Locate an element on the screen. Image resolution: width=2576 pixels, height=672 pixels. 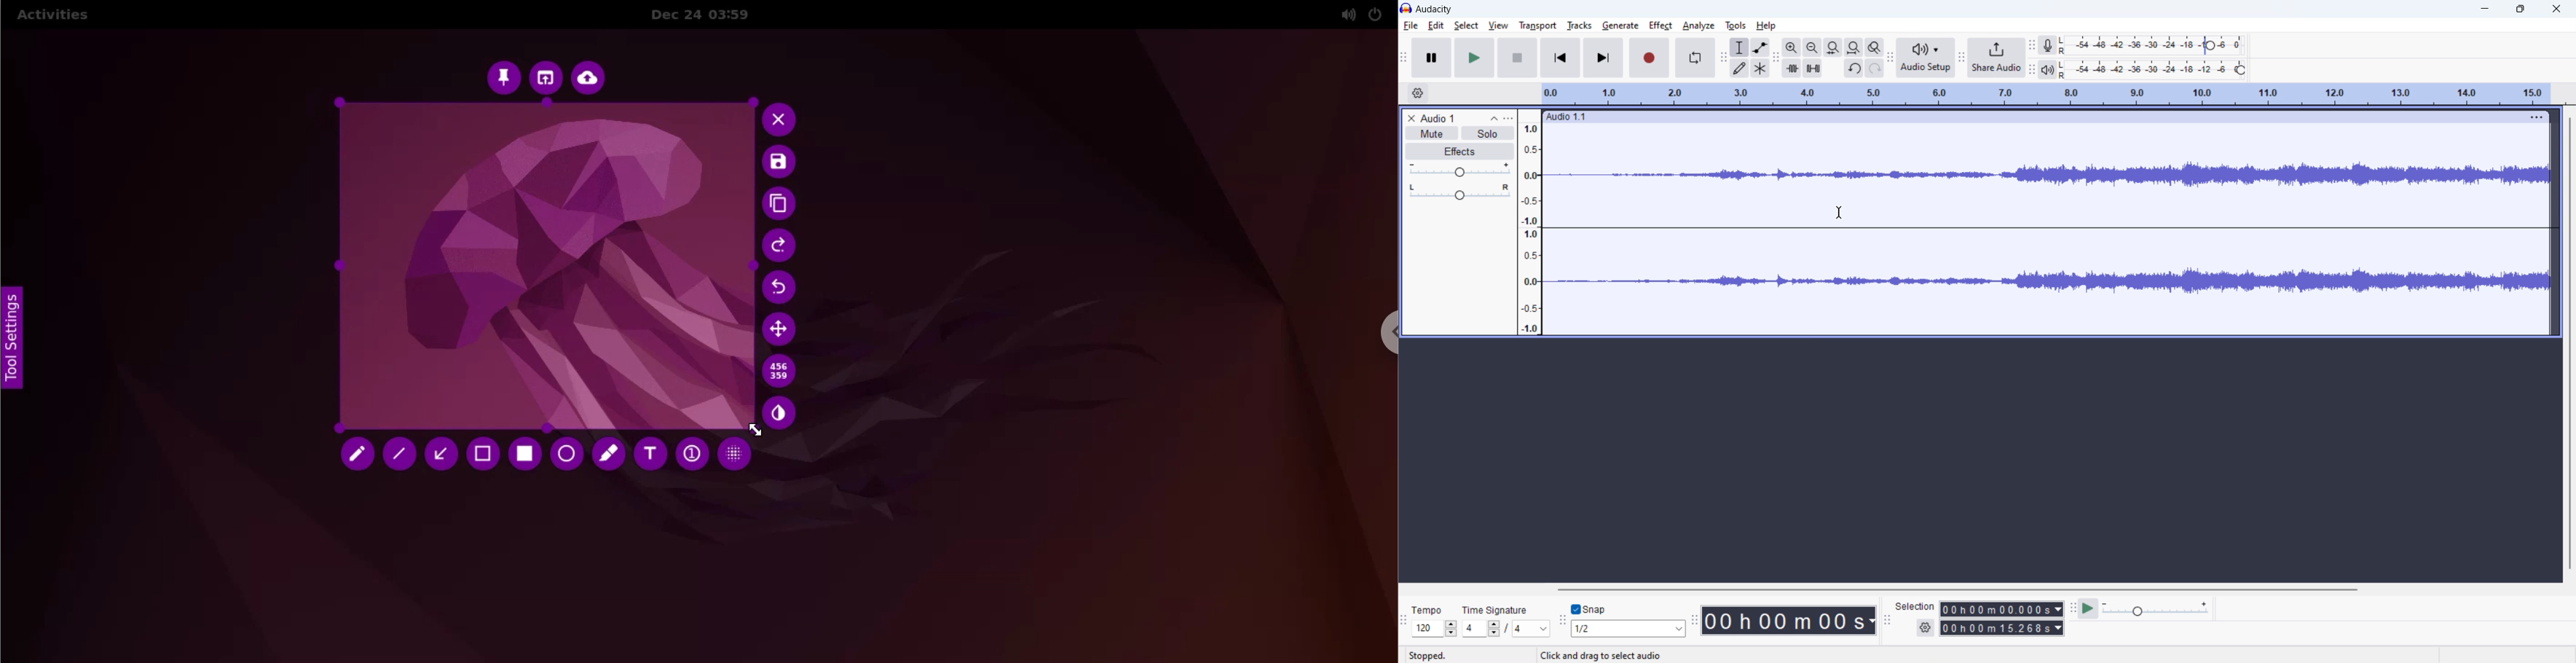
edit is located at coordinates (1436, 26).